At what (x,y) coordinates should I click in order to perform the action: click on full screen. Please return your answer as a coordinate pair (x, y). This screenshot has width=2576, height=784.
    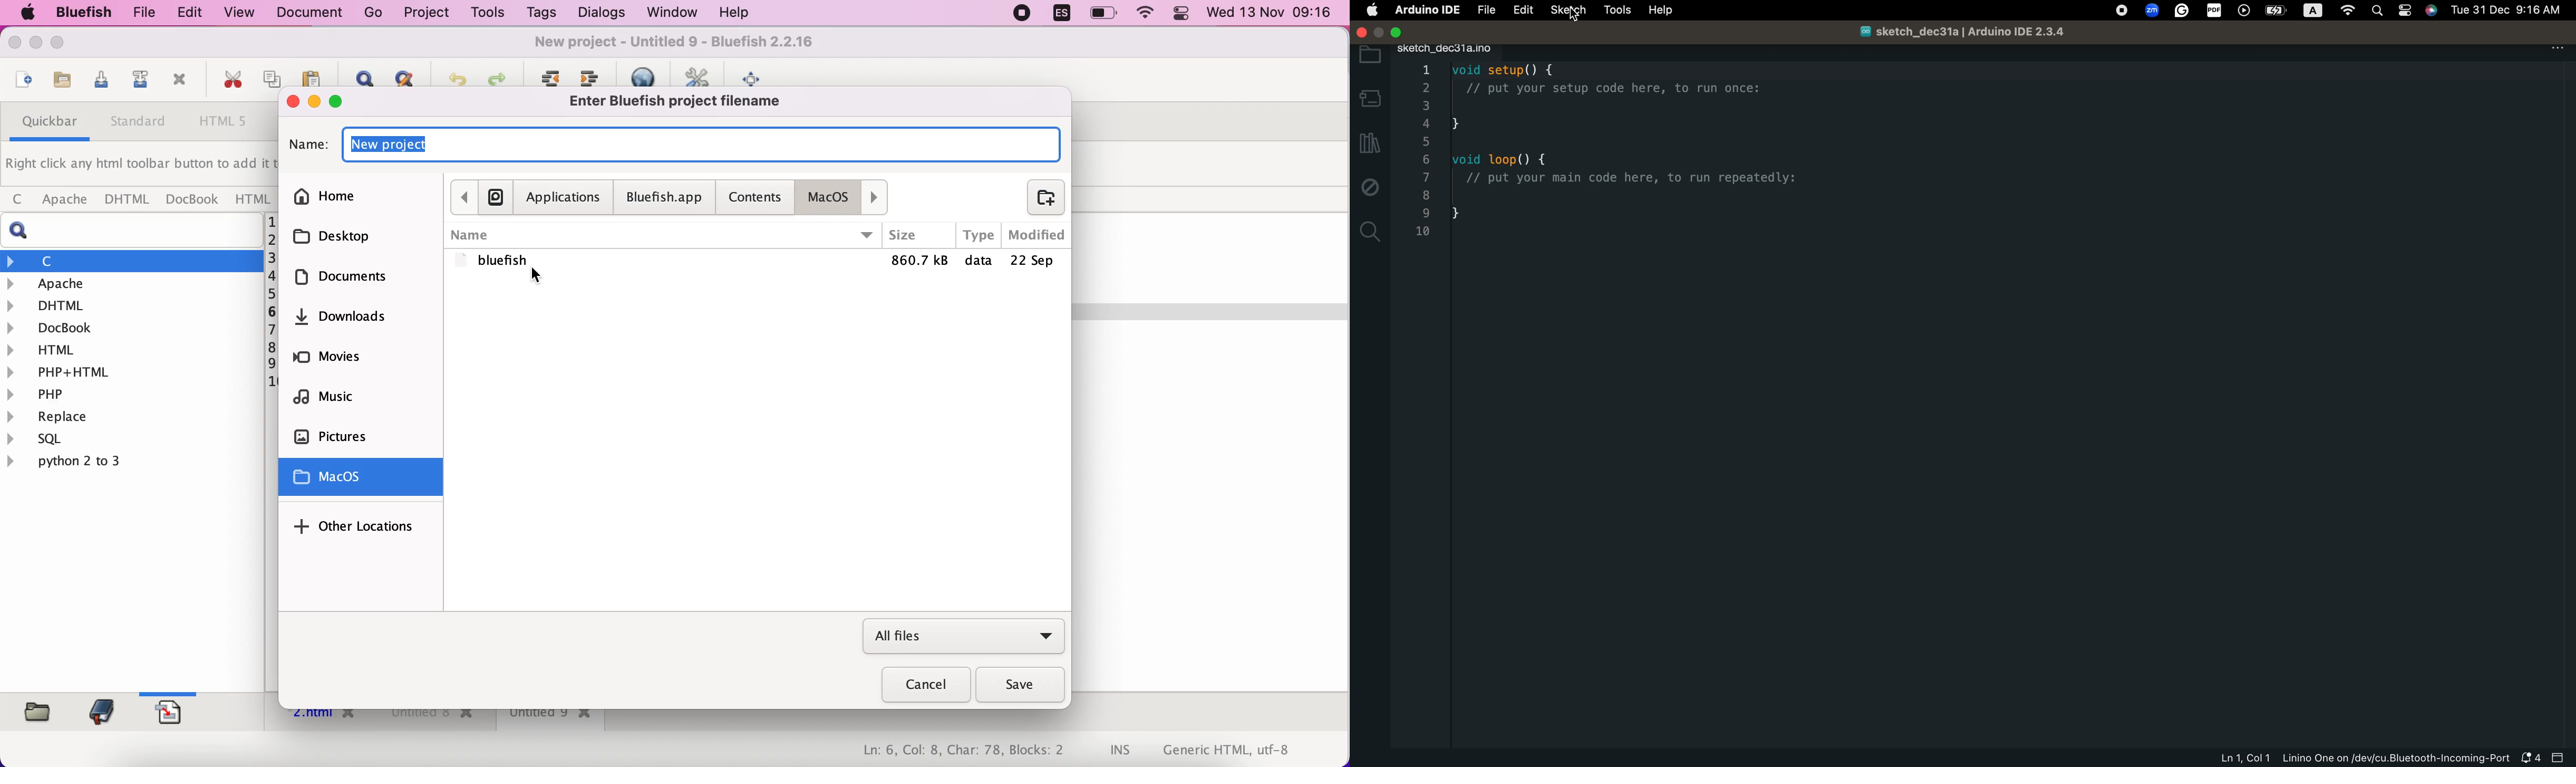
    Looking at the image, I should click on (757, 76).